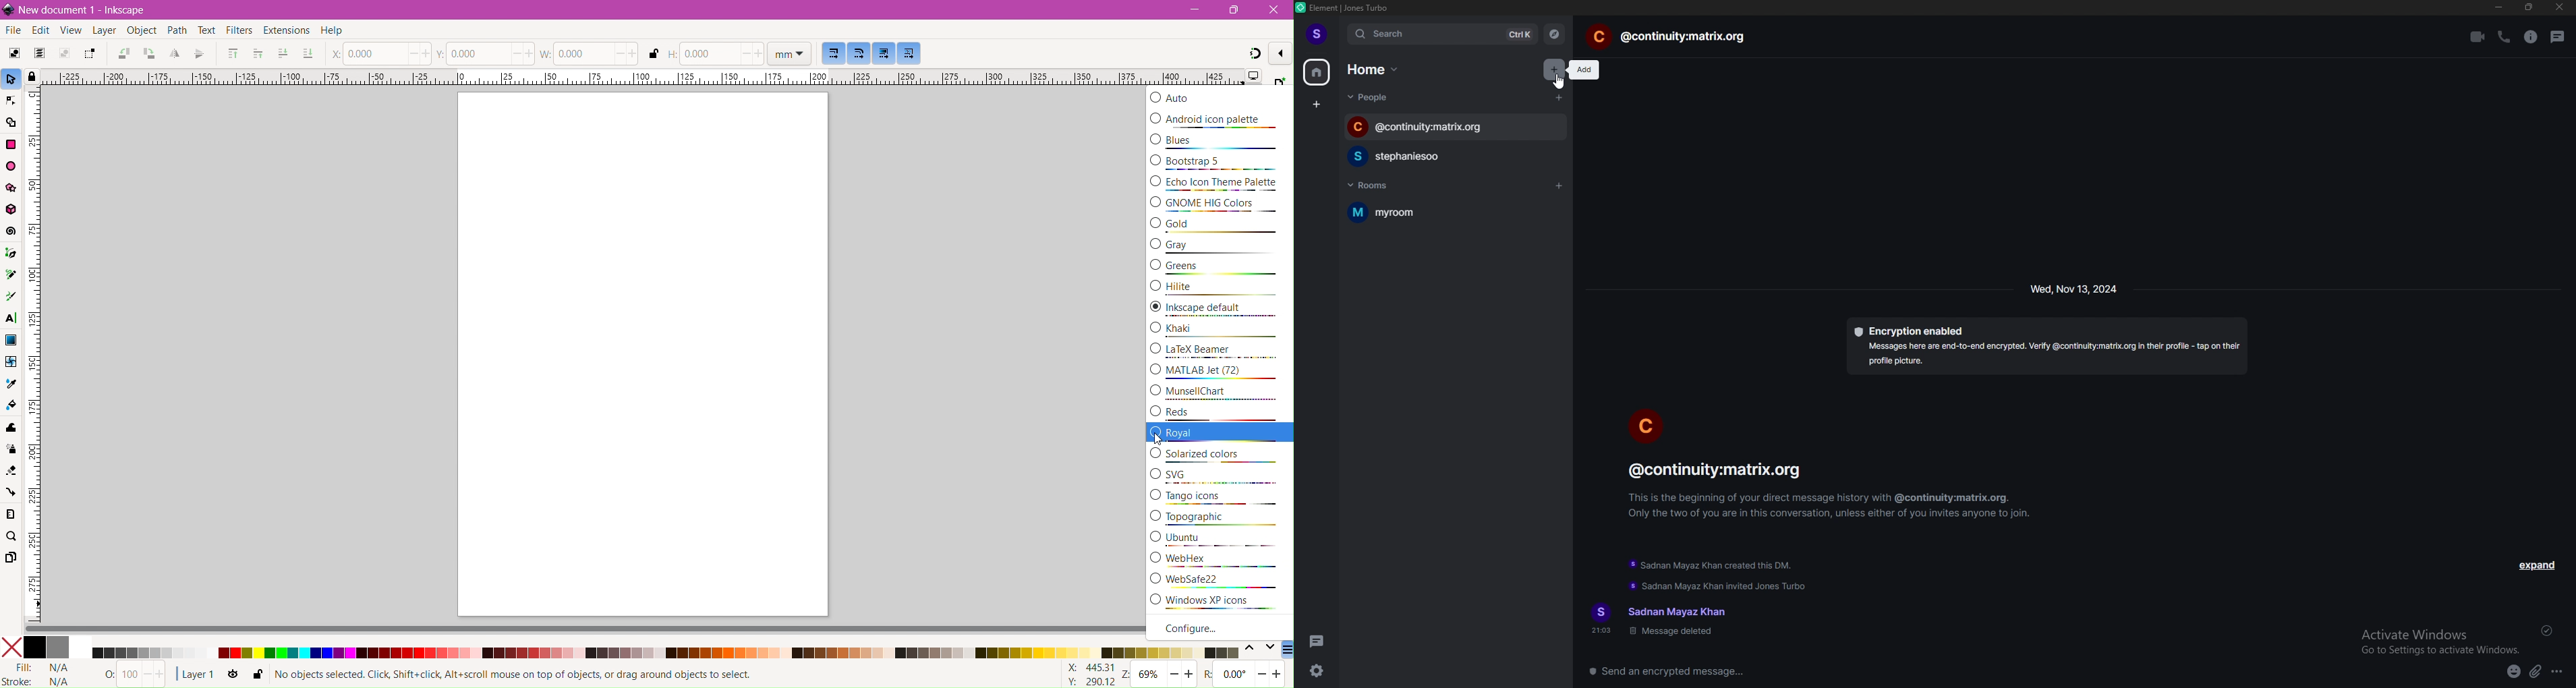 The image size is (2576, 700). Describe the element at coordinates (2503, 36) in the screenshot. I see `voice call` at that location.